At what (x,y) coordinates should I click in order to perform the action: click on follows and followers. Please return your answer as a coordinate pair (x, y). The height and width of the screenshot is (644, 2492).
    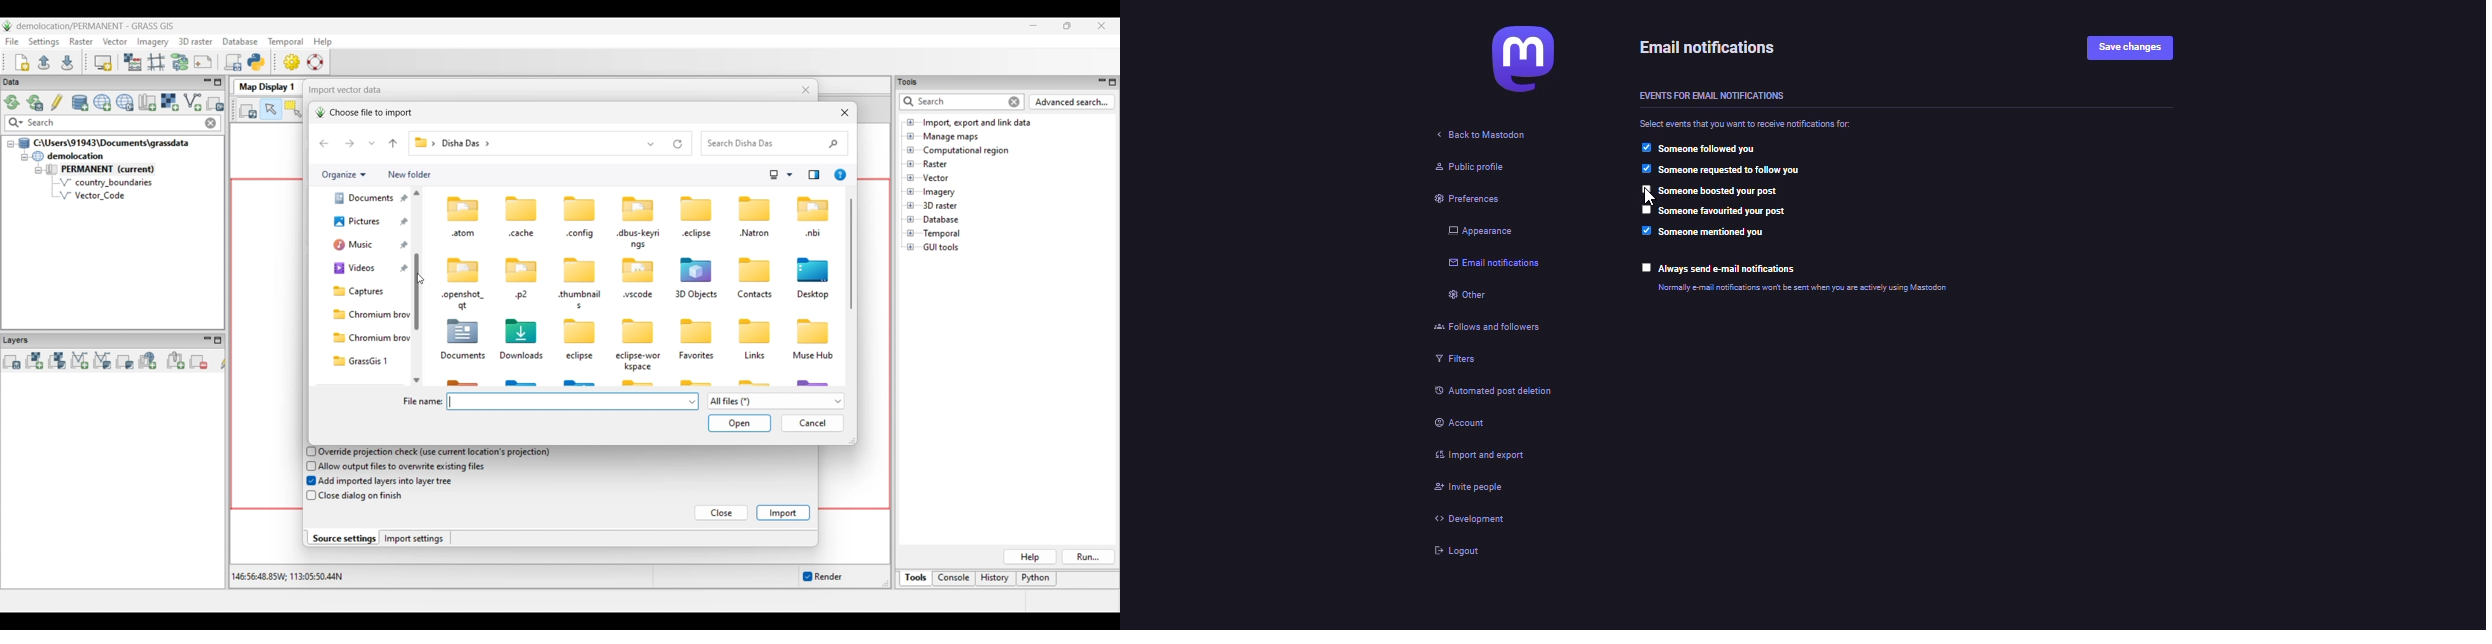
    Looking at the image, I should click on (1490, 329).